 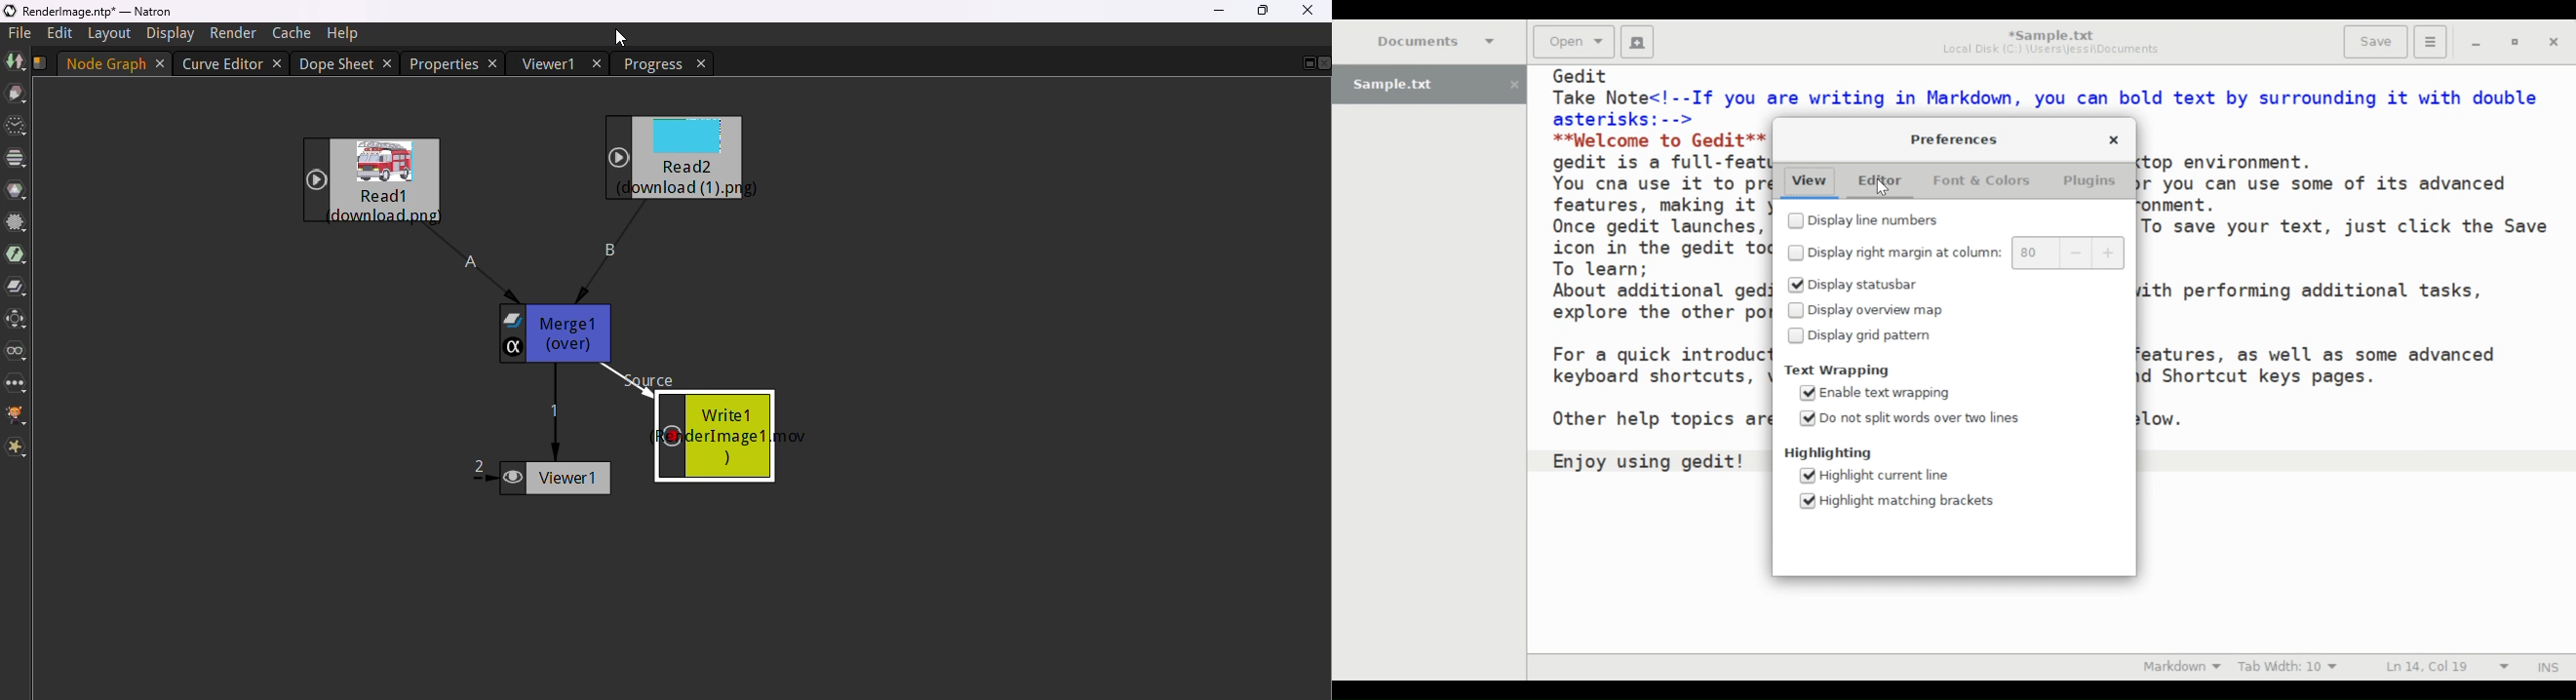 What do you see at coordinates (161, 63) in the screenshot?
I see `close tab` at bounding box center [161, 63].